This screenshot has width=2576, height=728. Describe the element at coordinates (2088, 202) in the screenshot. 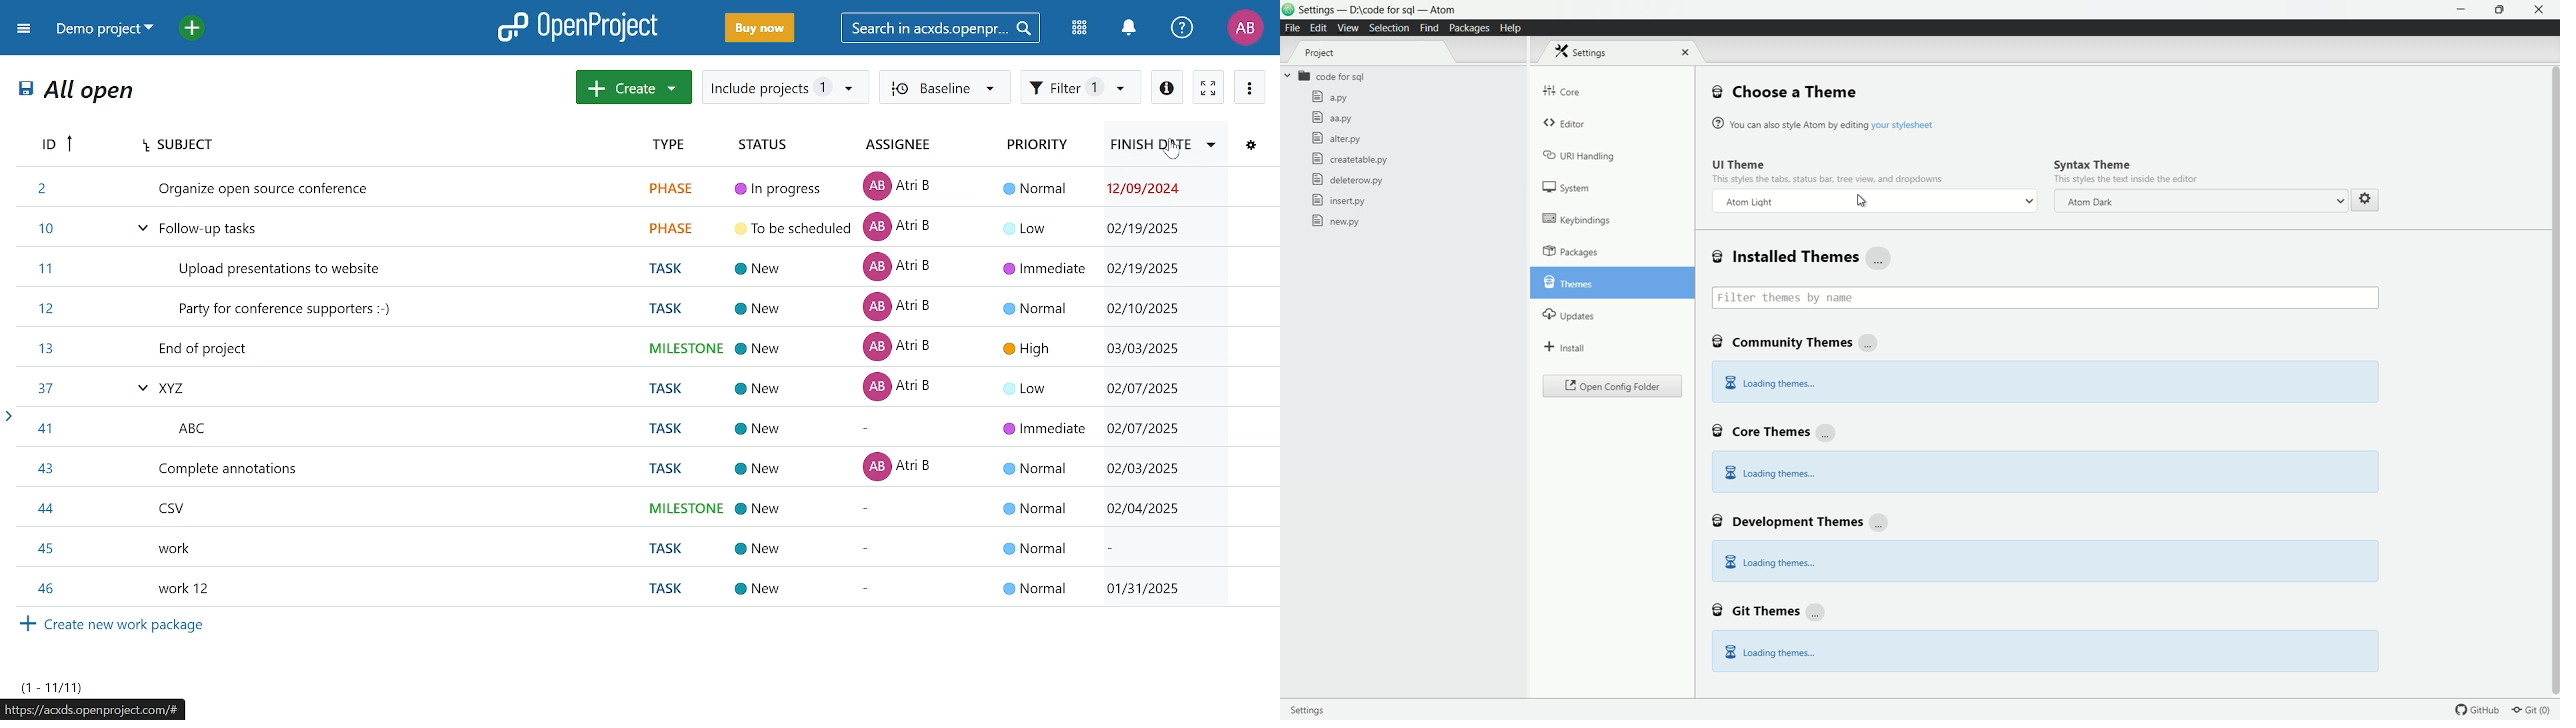

I see `atom dark` at that location.